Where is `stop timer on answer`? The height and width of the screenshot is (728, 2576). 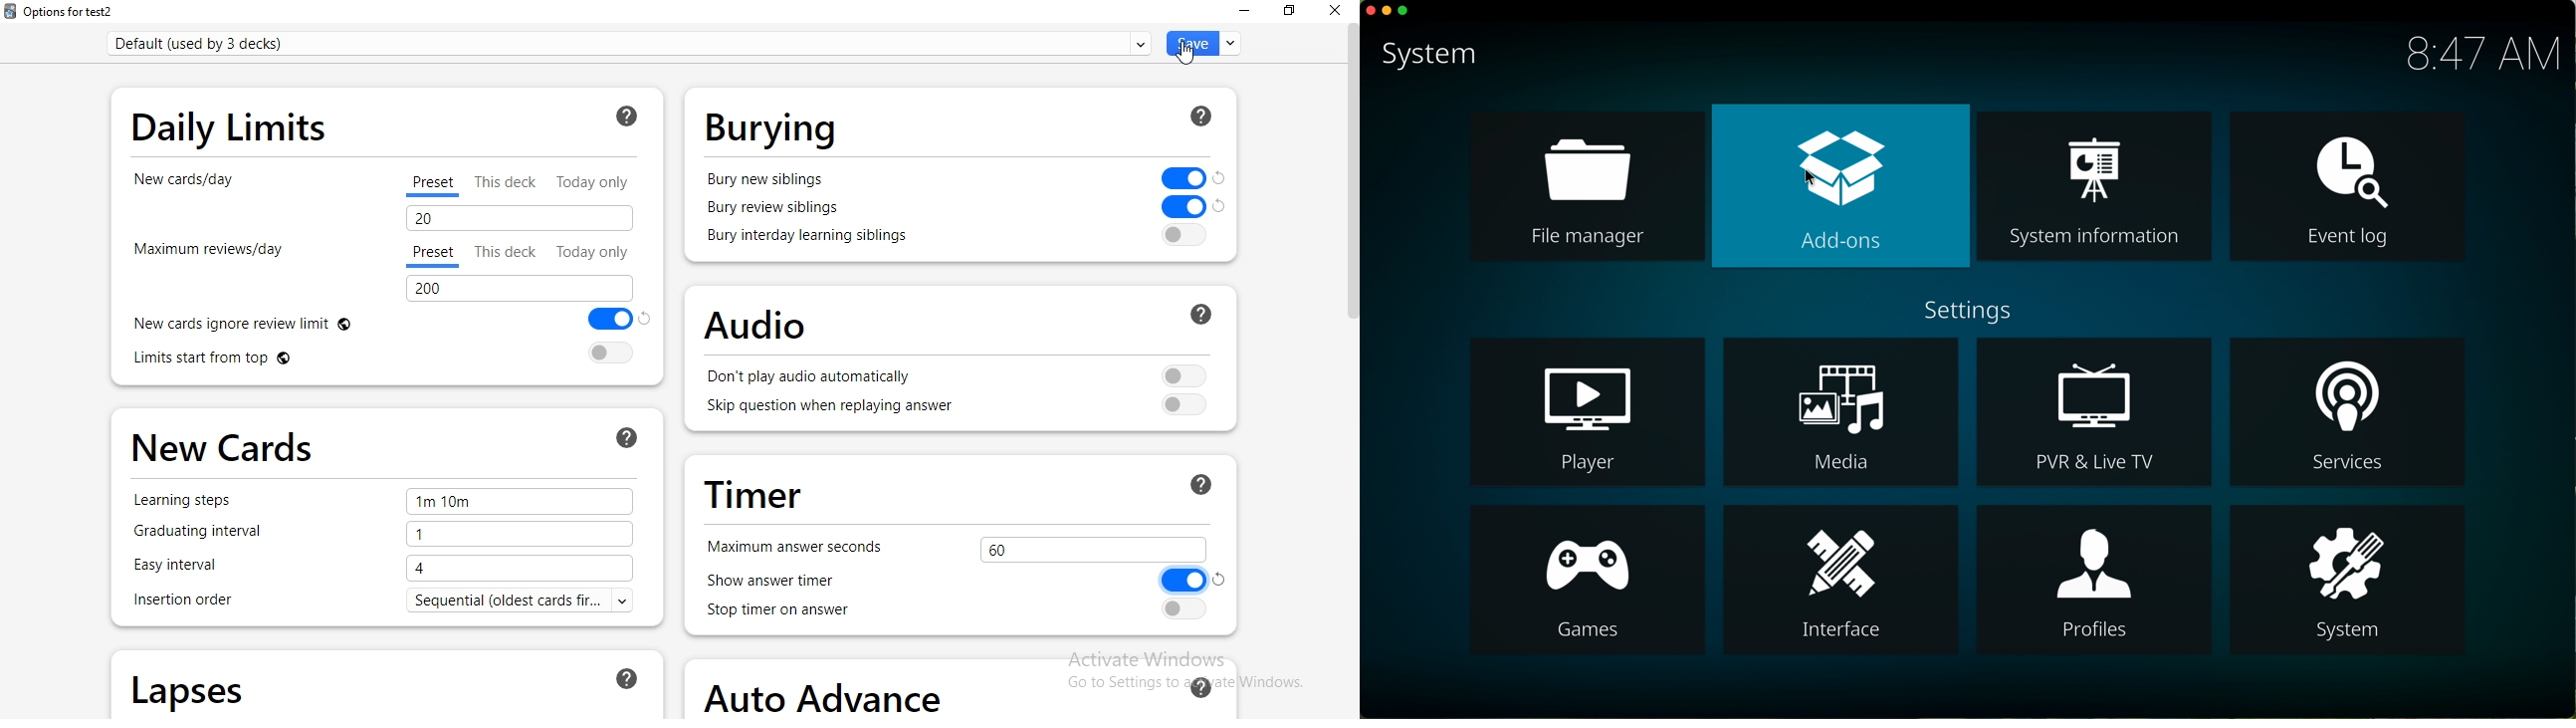 stop timer on answer is located at coordinates (953, 611).